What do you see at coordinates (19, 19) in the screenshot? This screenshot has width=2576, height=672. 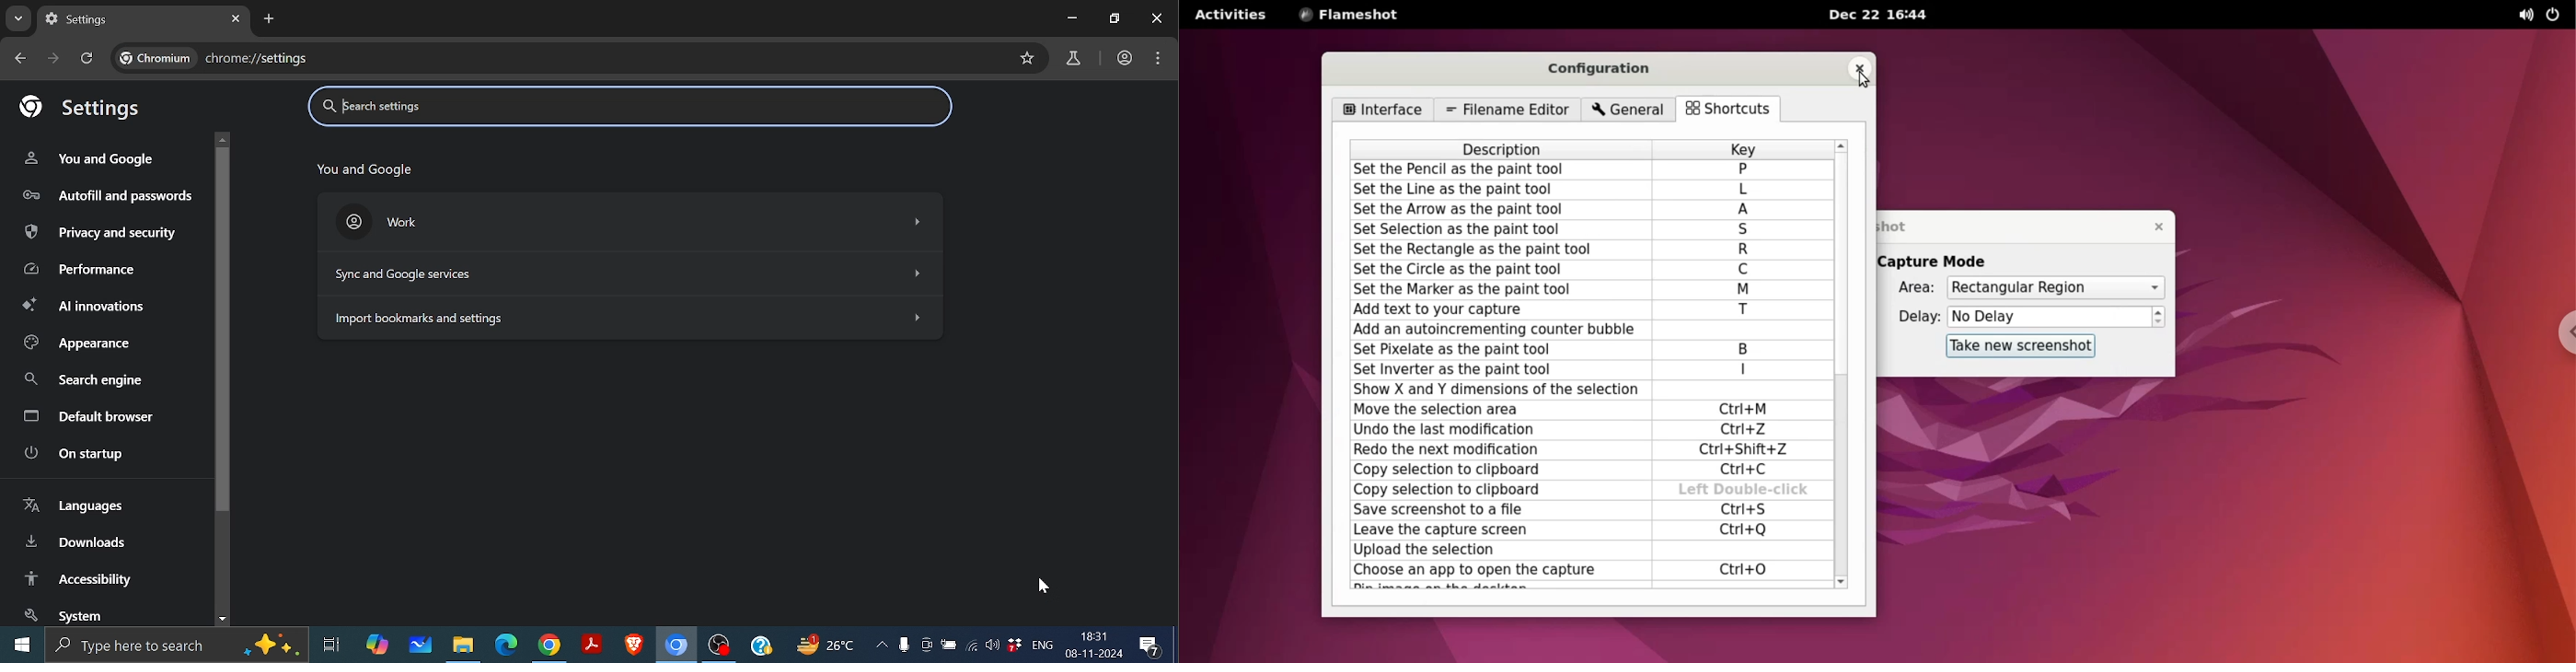 I see `Search tabs` at bounding box center [19, 19].